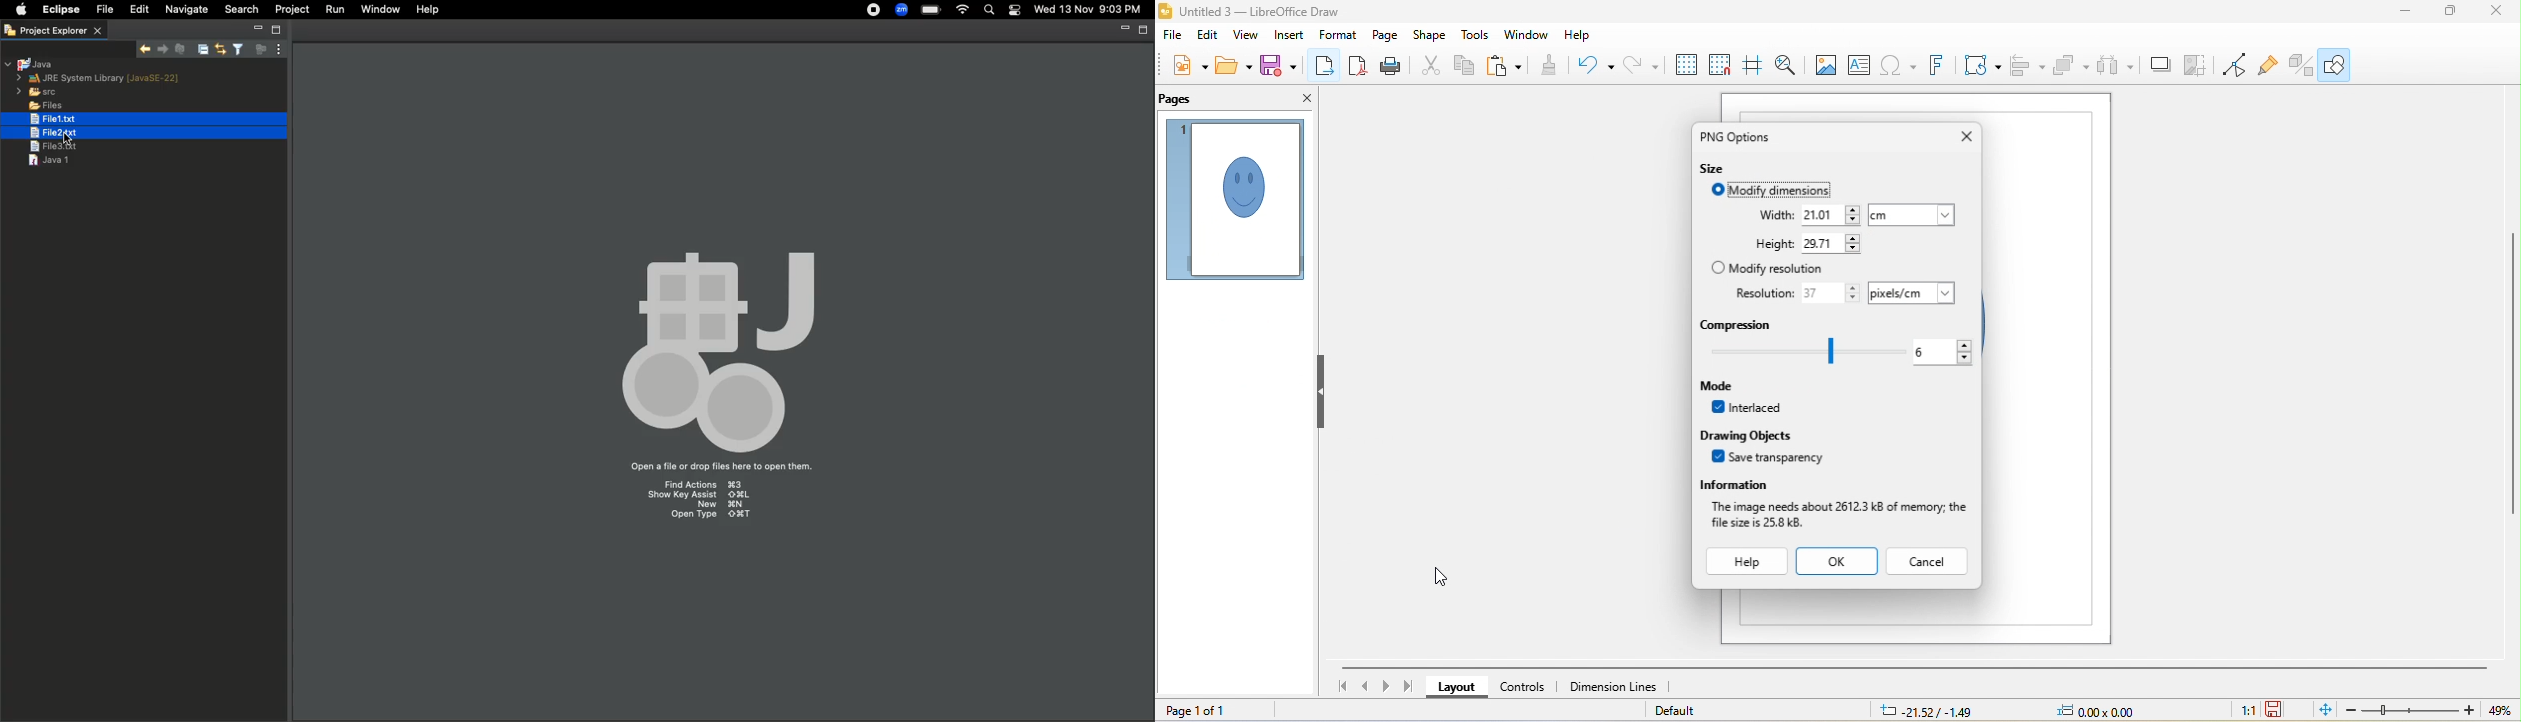 The height and width of the screenshot is (728, 2548). Describe the element at coordinates (1788, 67) in the screenshot. I see `zoom and pan` at that location.